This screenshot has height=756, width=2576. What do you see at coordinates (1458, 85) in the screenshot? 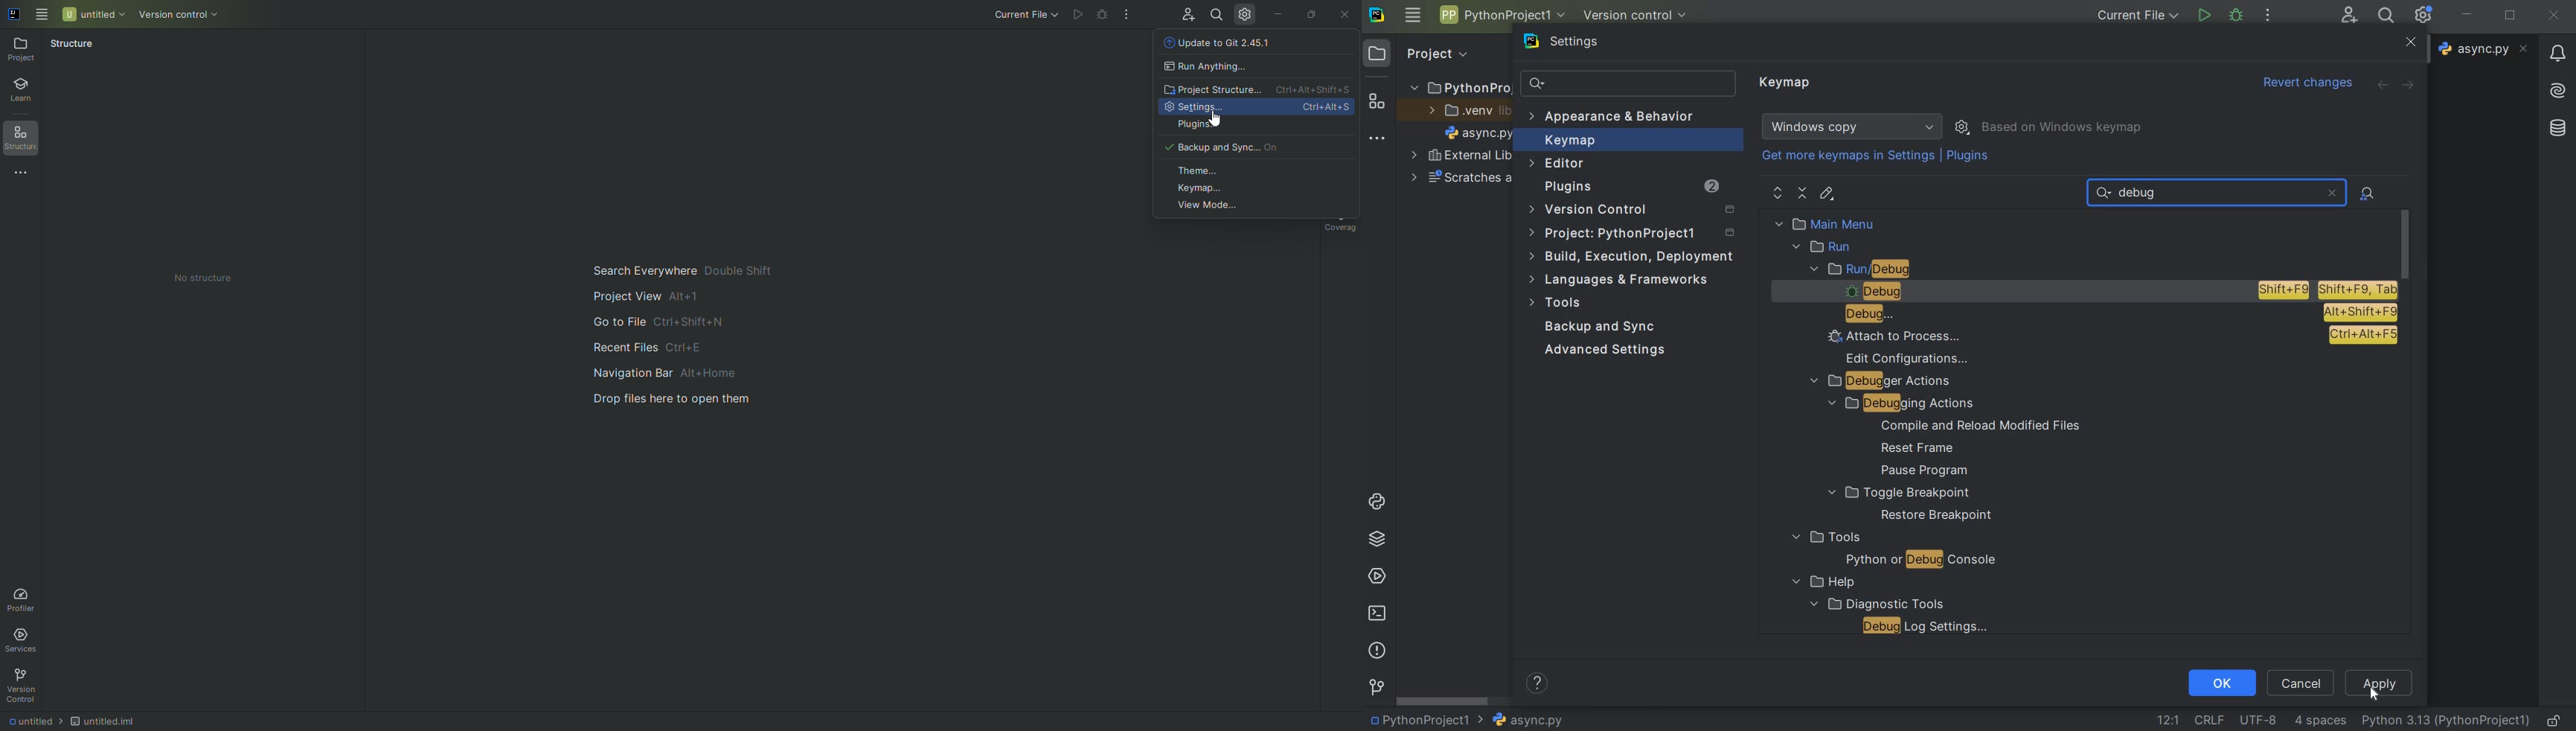
I see `project name` at bounding box center [1458, 85].